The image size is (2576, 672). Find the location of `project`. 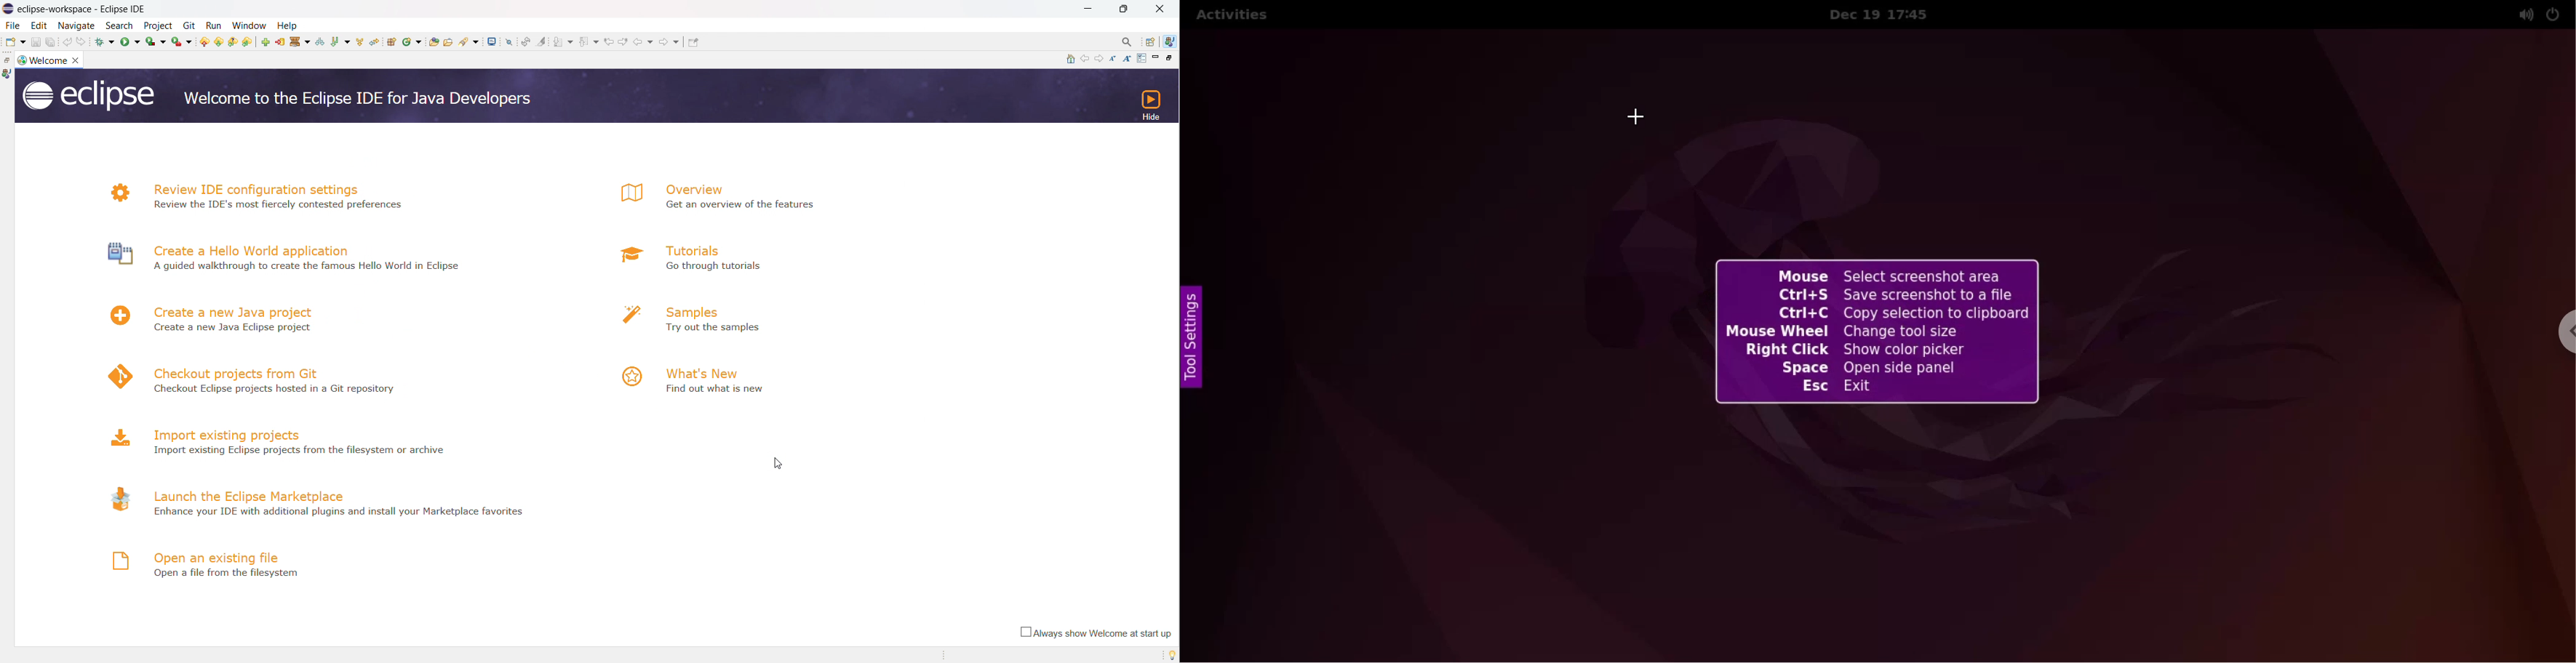

project is located at coordinates (158, 25).